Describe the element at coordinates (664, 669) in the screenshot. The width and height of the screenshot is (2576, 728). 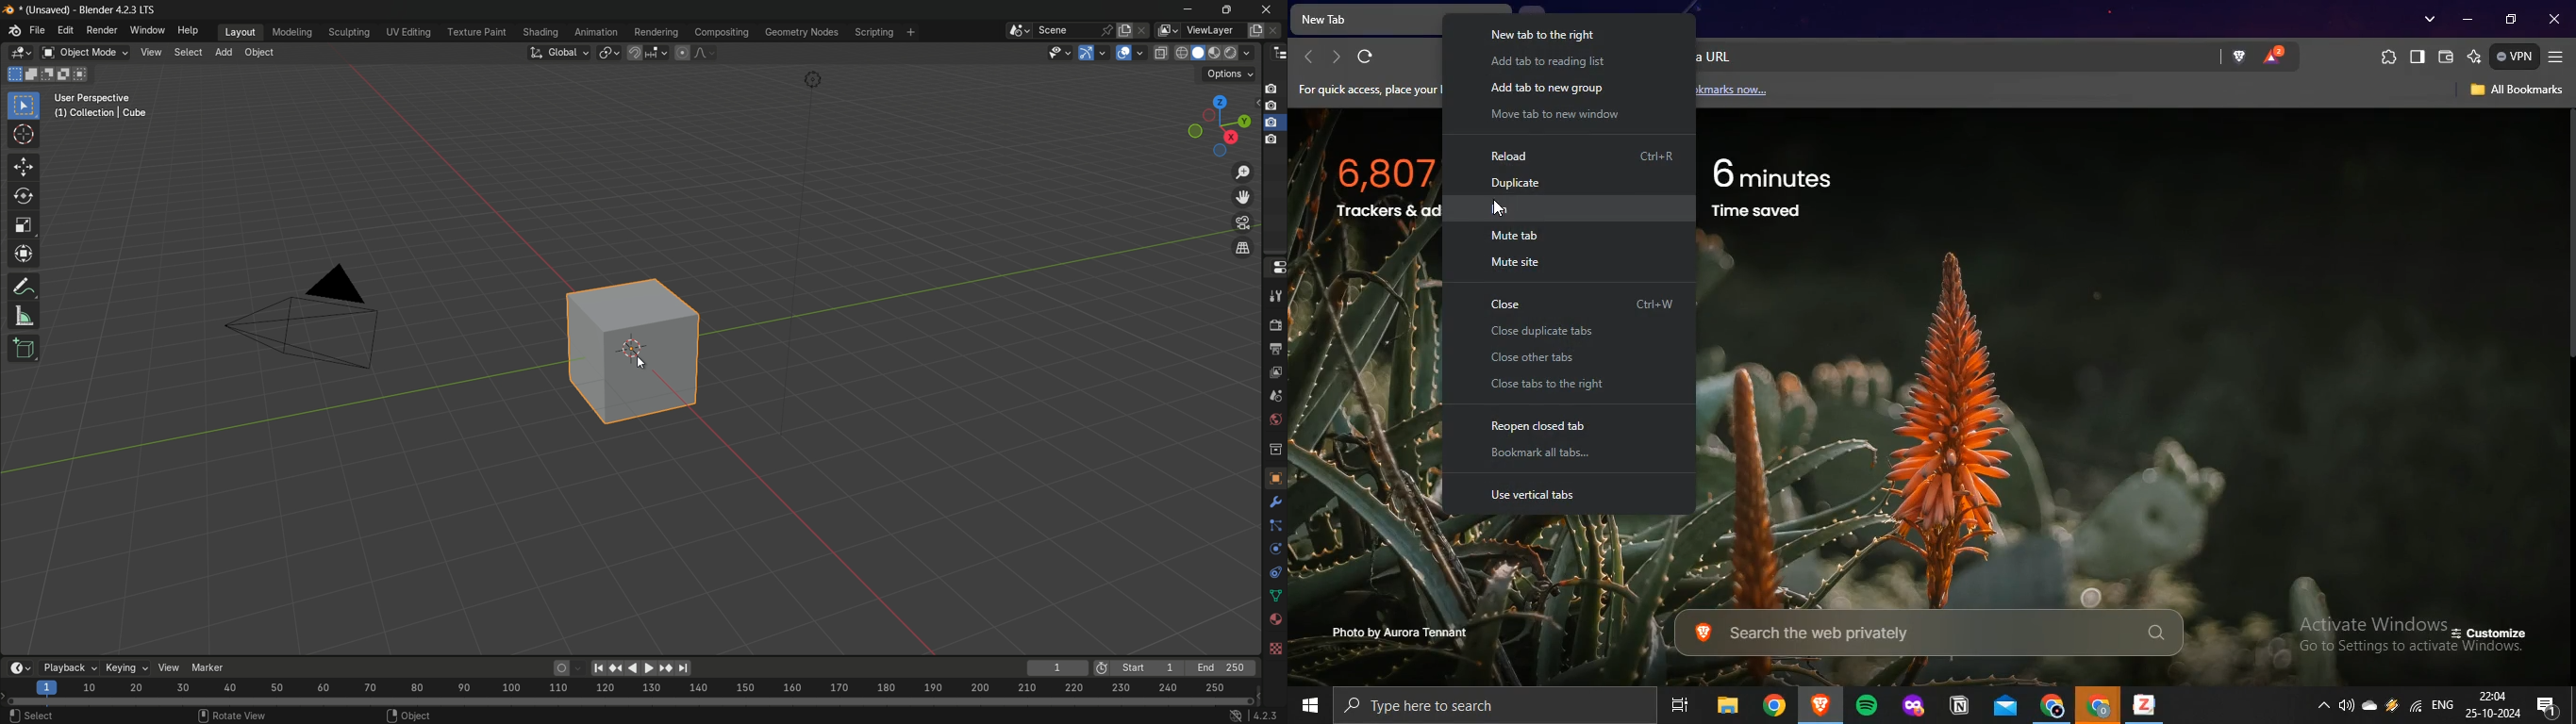
I see `jump to keyframe` at that location.